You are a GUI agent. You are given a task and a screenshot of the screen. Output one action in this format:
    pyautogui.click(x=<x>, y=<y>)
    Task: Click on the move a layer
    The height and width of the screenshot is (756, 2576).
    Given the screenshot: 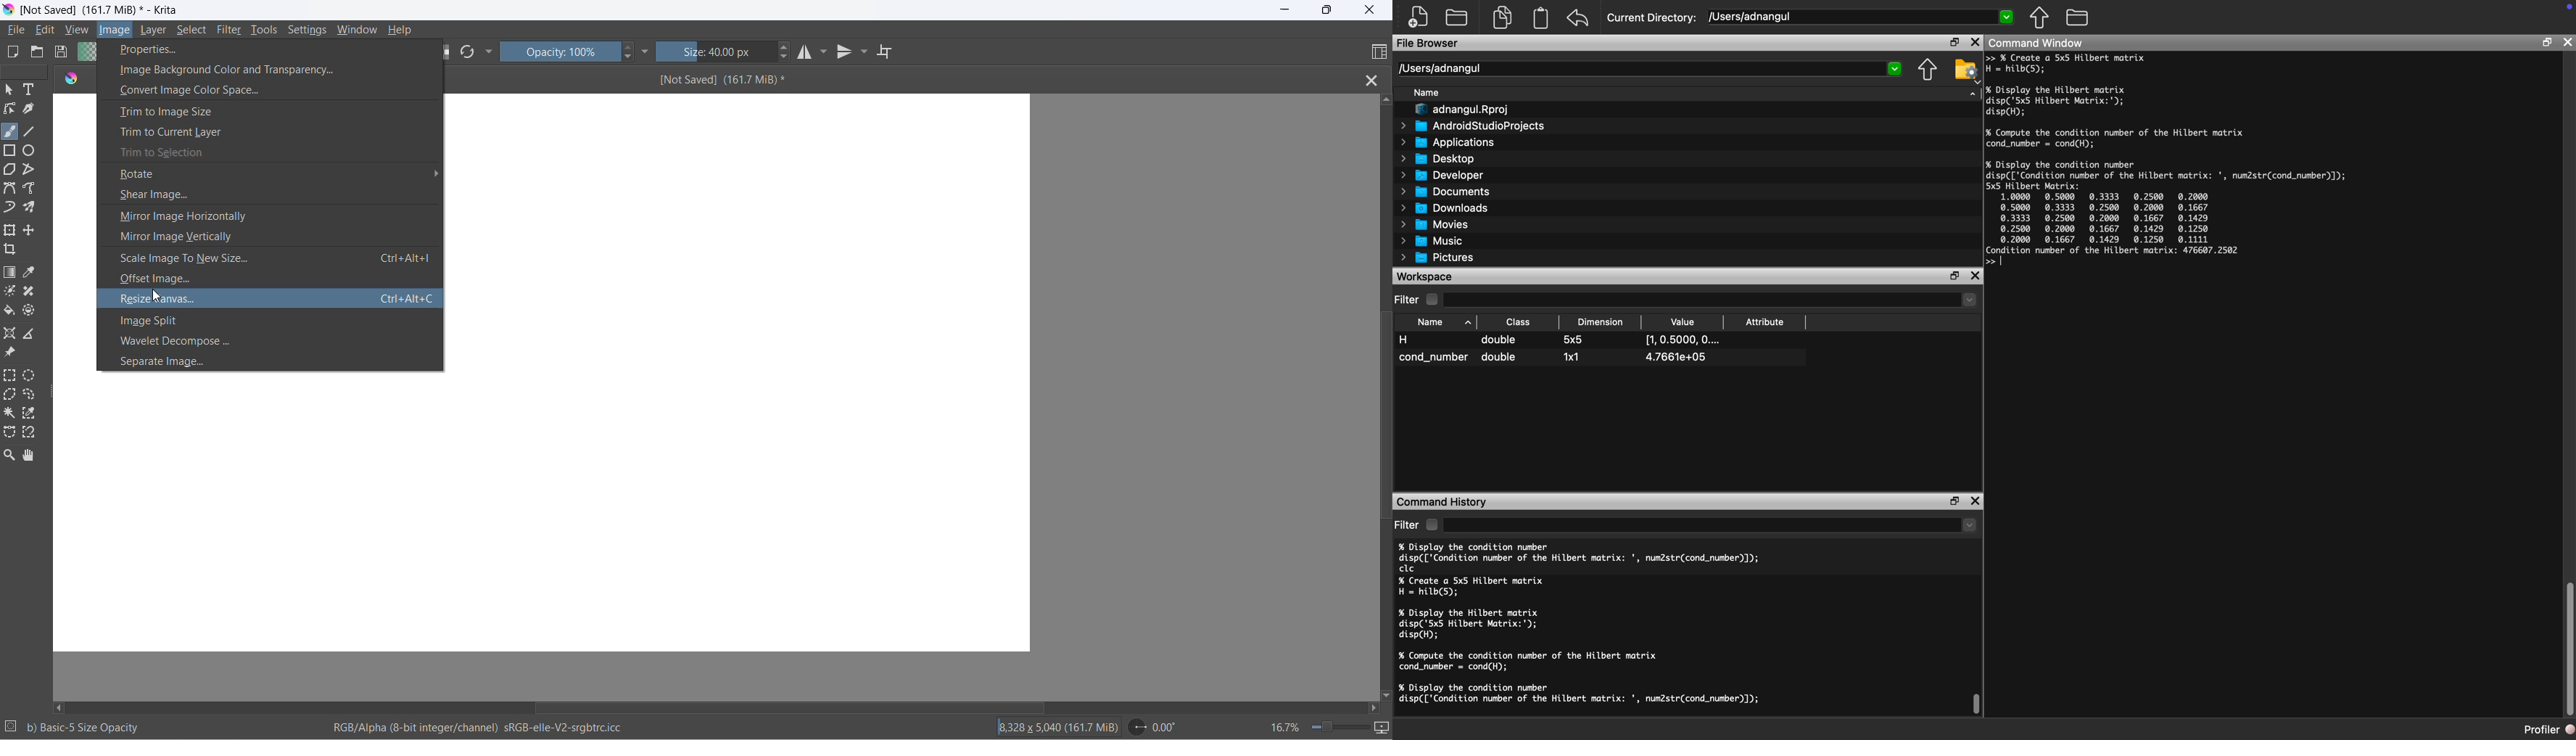 What is the action you would take?
    pyautogui.click(x=31, y=231)
    